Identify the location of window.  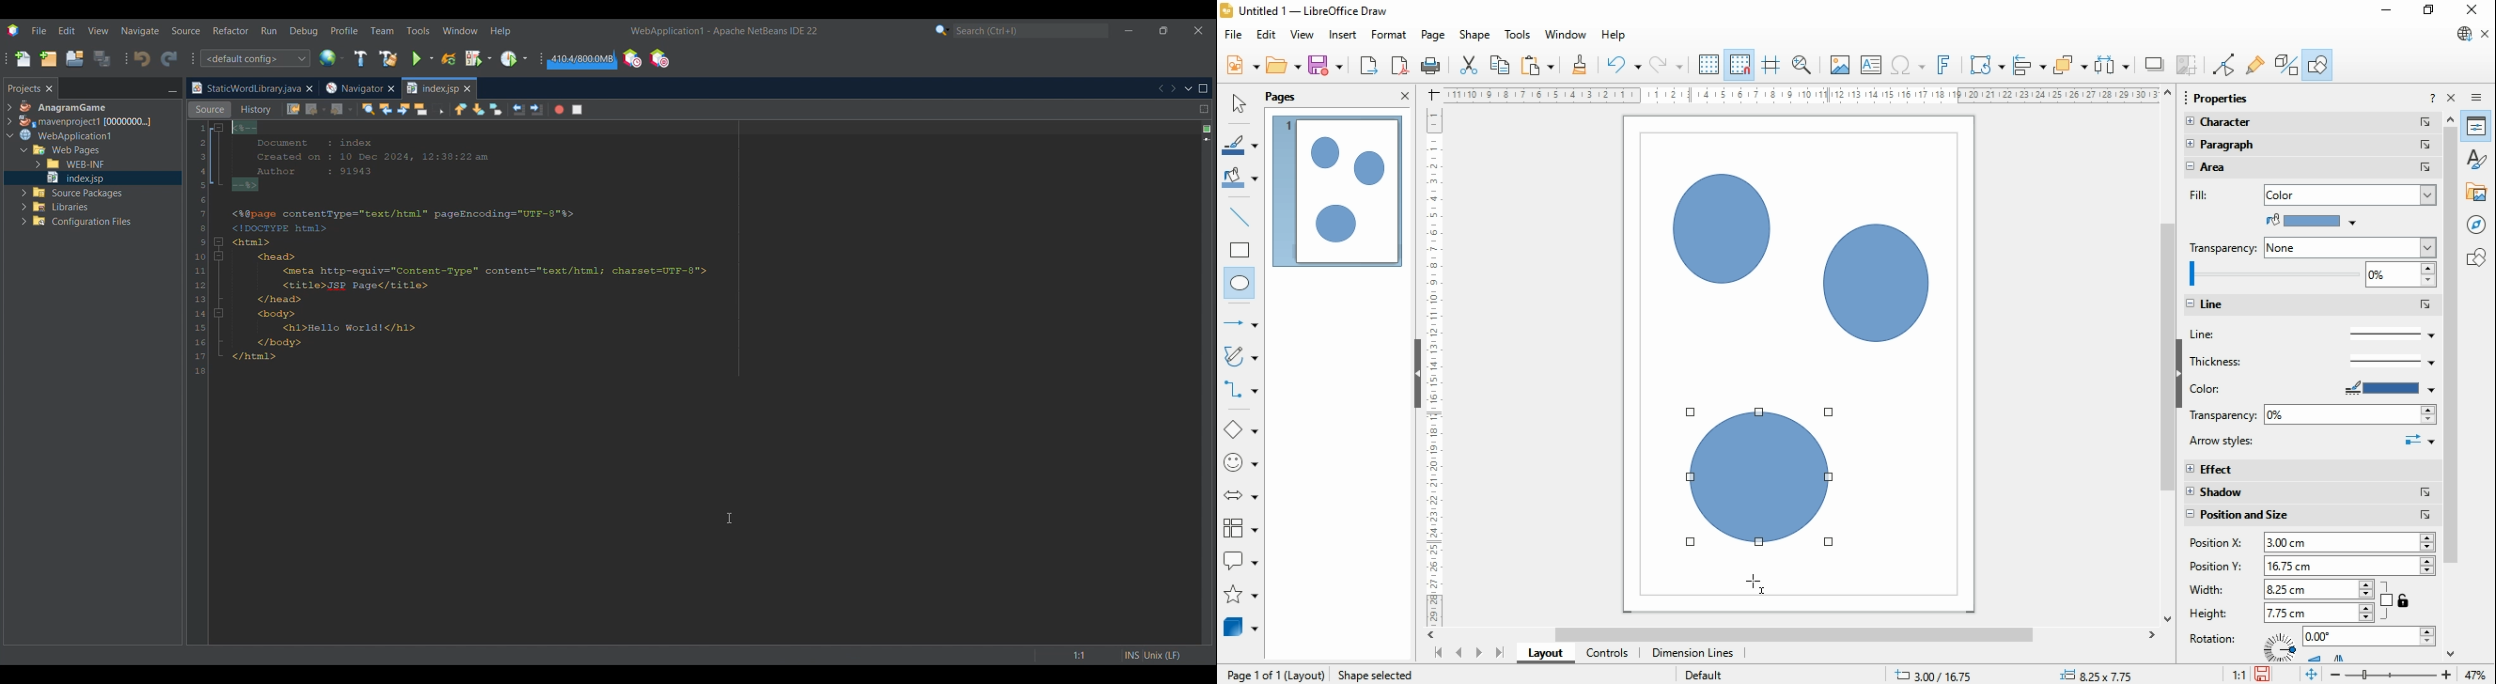
(1566, 34).